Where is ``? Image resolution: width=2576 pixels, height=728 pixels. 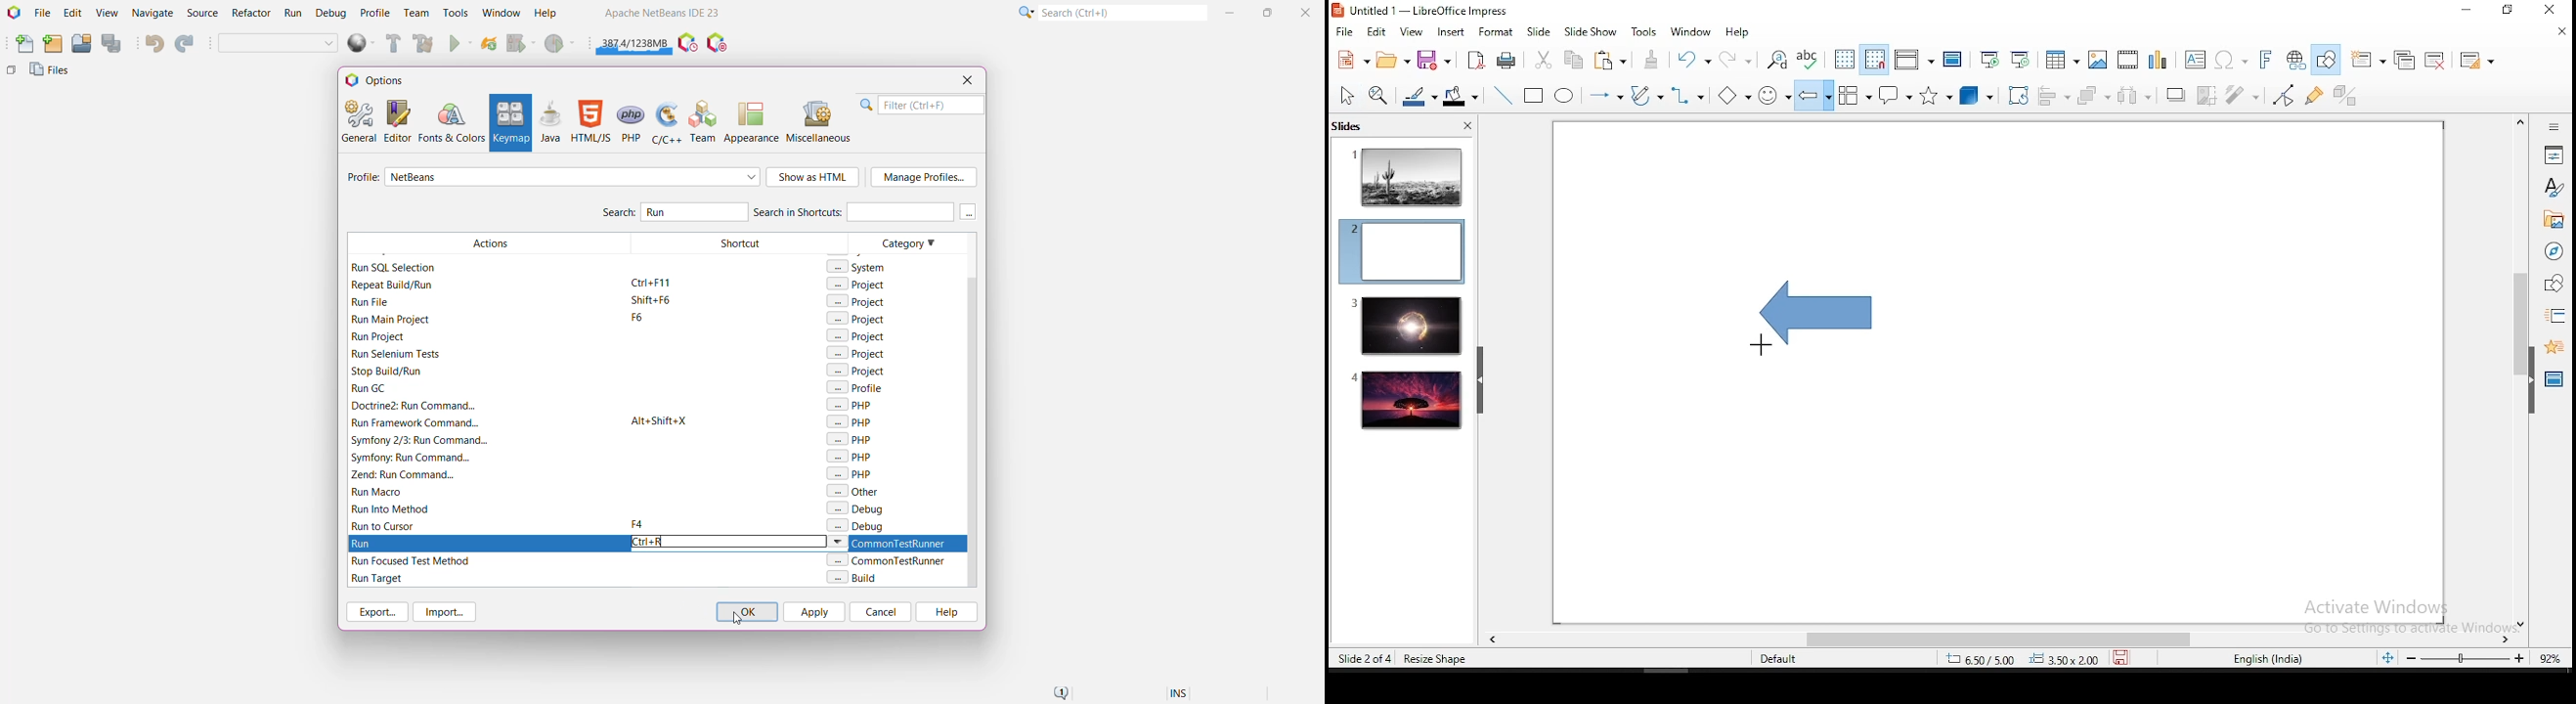  is located at coordinates (2552, 126).